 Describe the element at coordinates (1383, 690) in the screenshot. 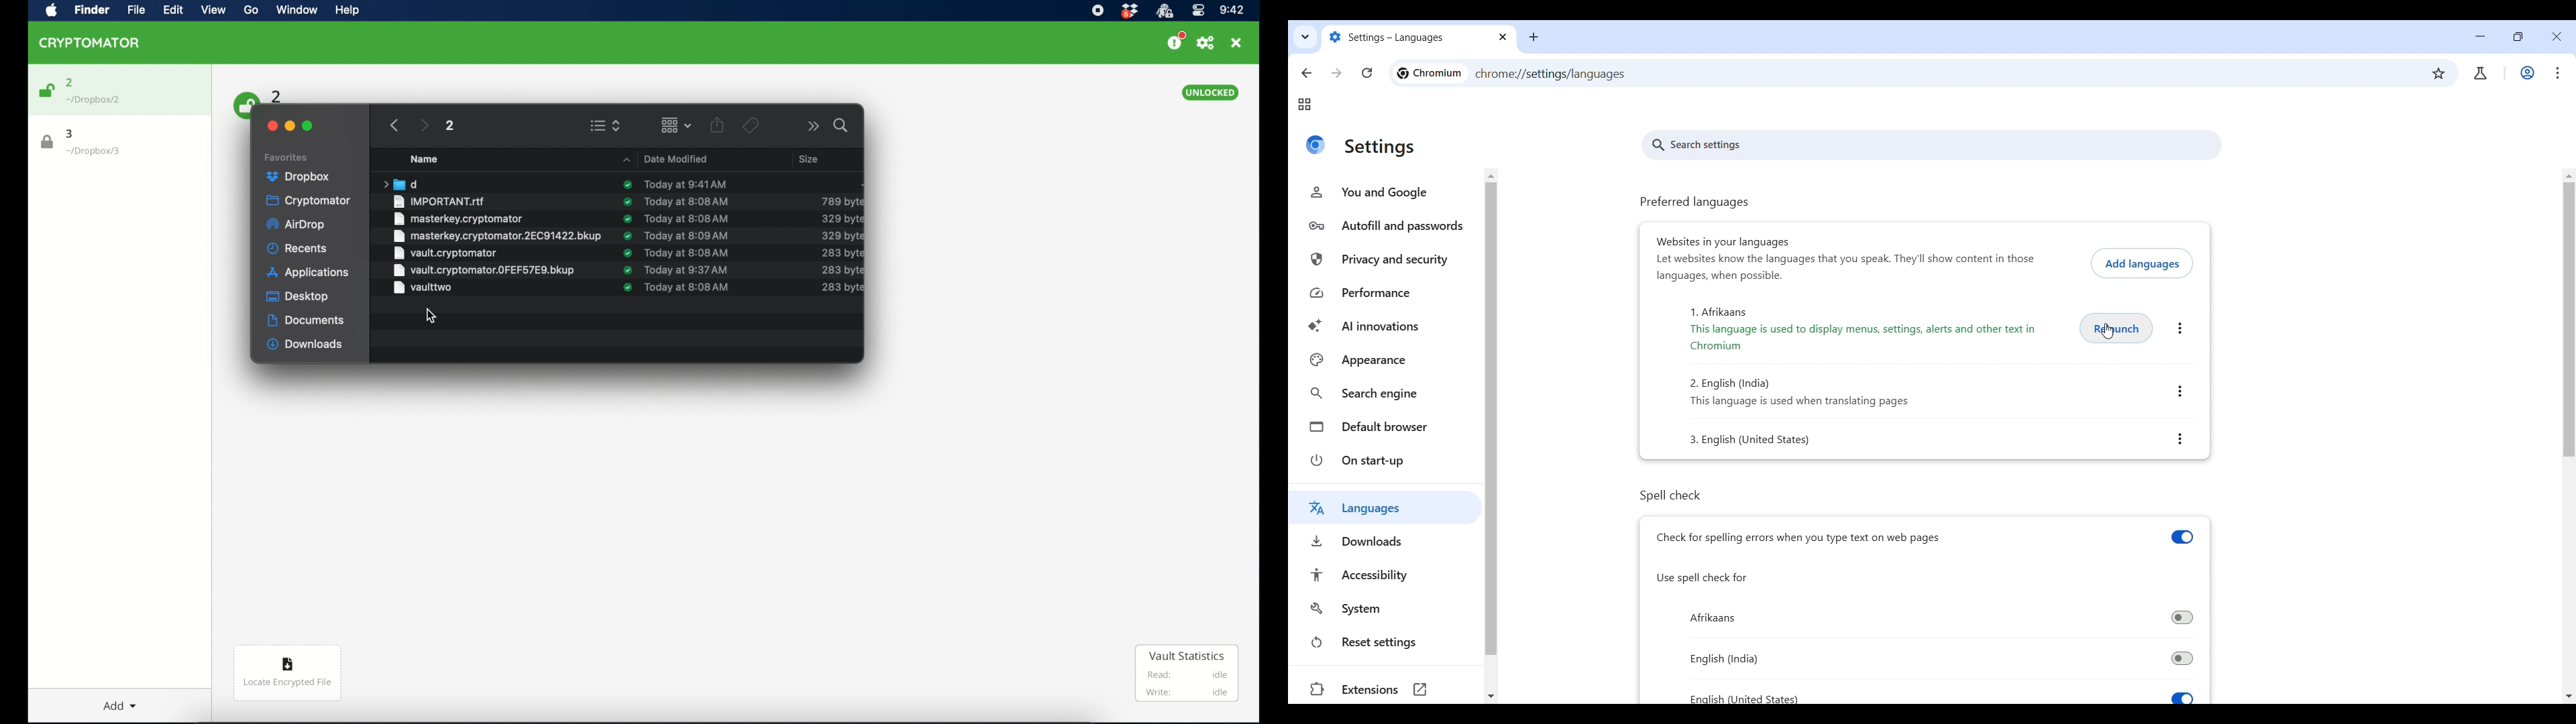

I see `Extensions` at that location.